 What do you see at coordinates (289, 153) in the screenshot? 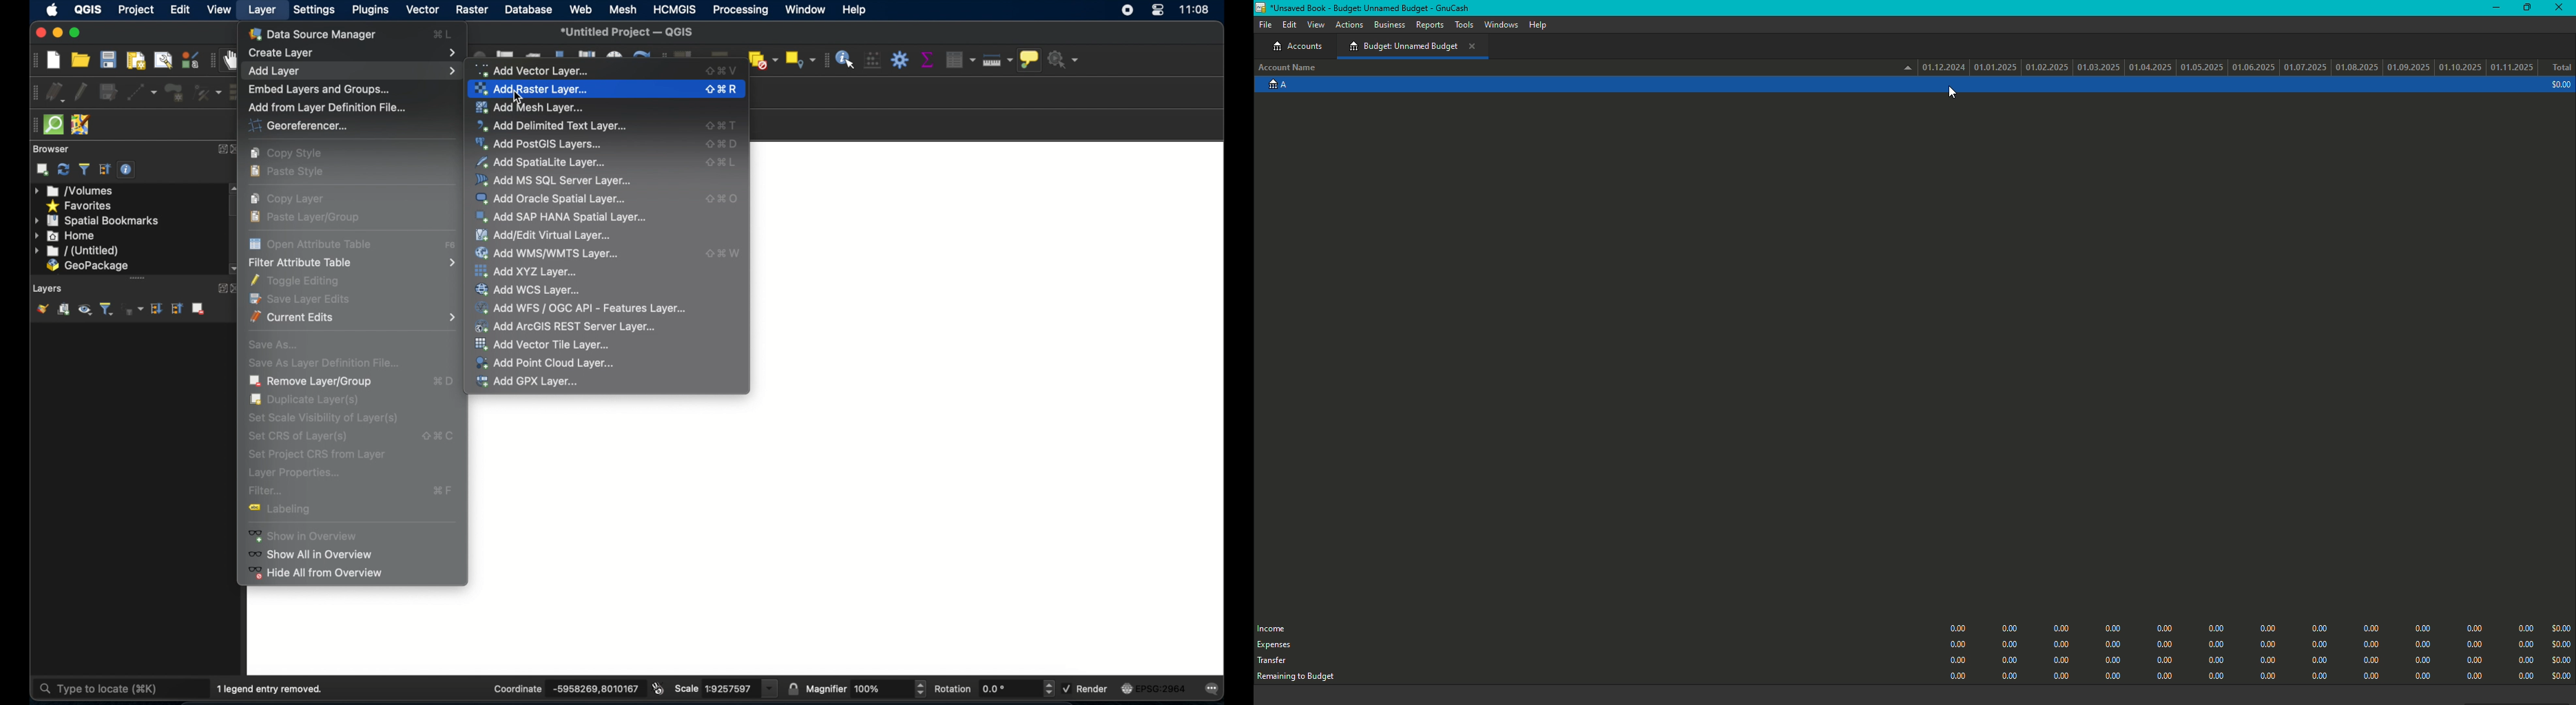
I see `copy style` at bounding box center [289, 153].